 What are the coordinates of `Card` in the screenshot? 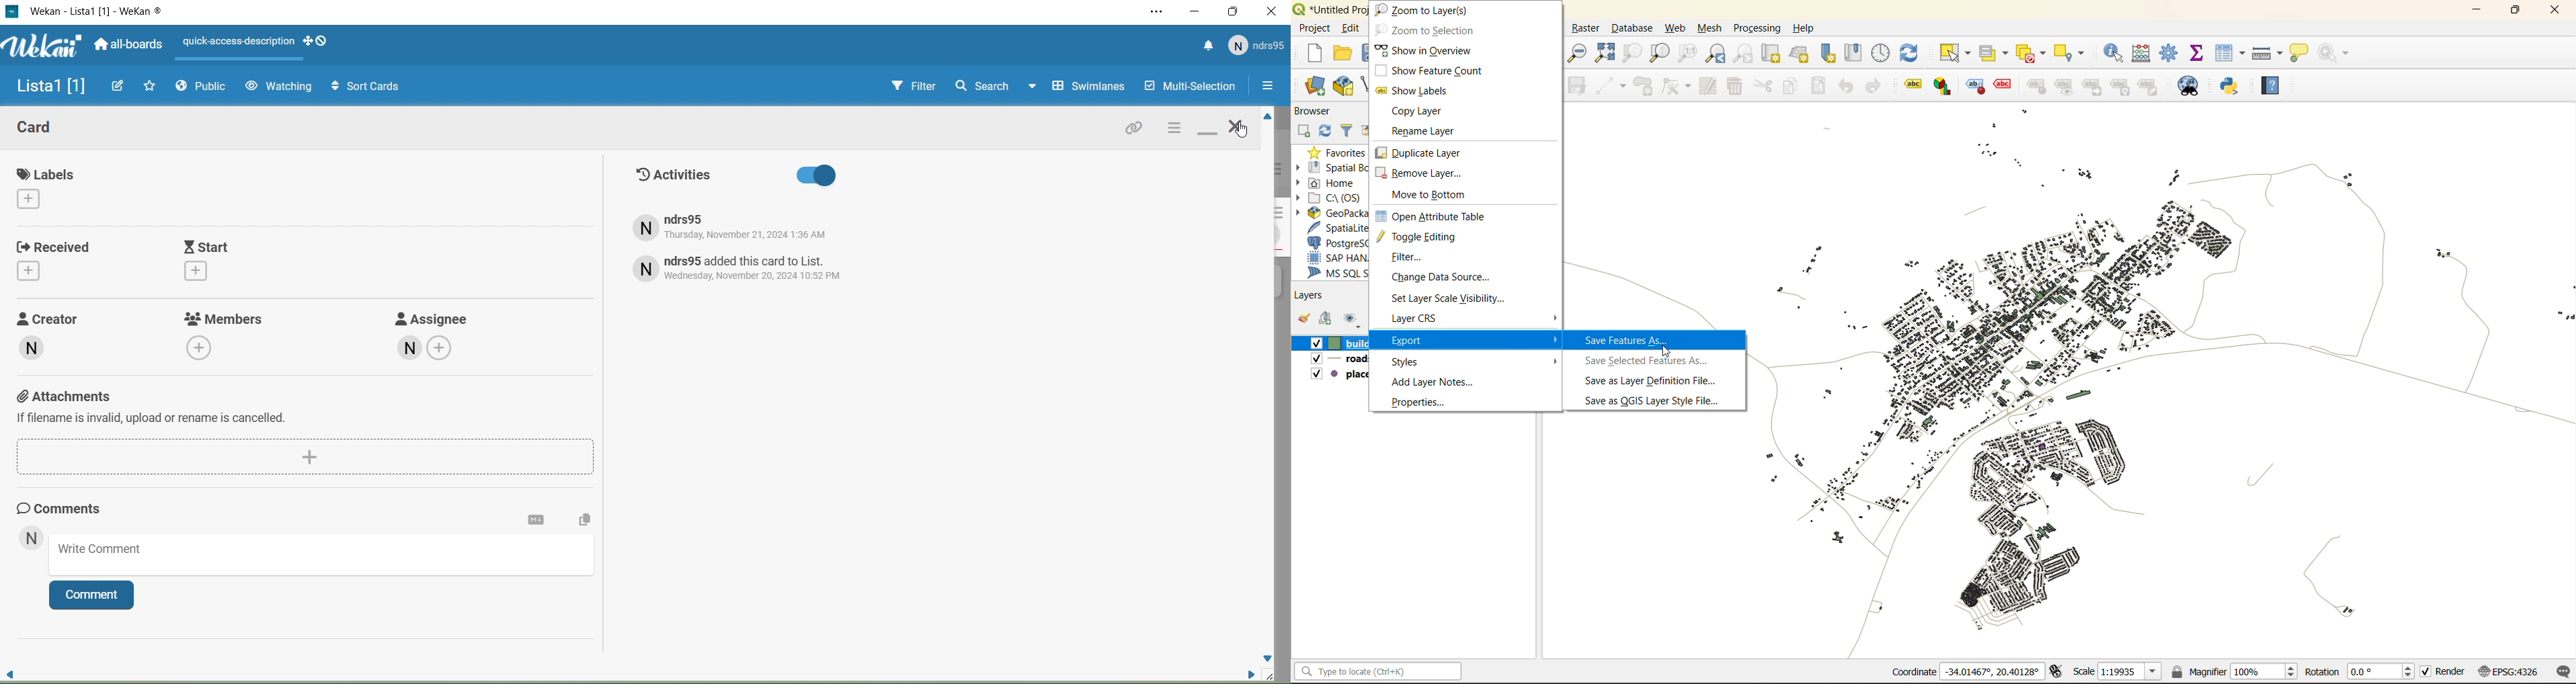 It's located at (46, 130).